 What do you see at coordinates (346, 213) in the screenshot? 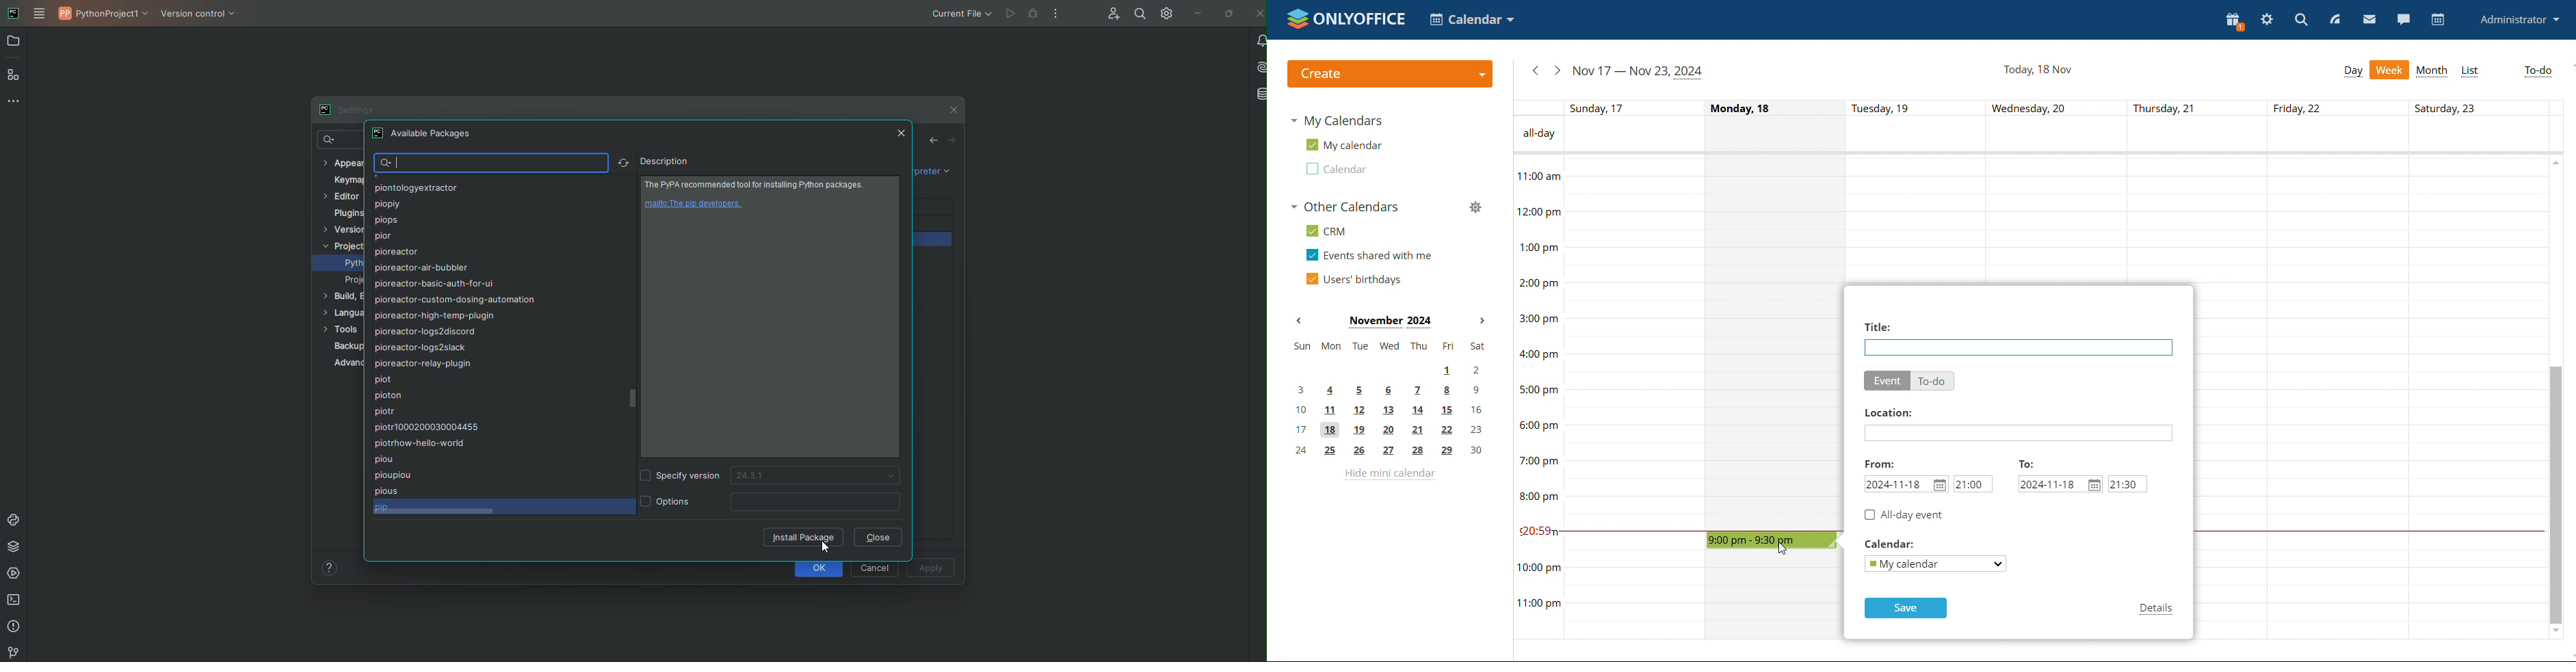
I see `Plugins` at bounding box center [346, 213].